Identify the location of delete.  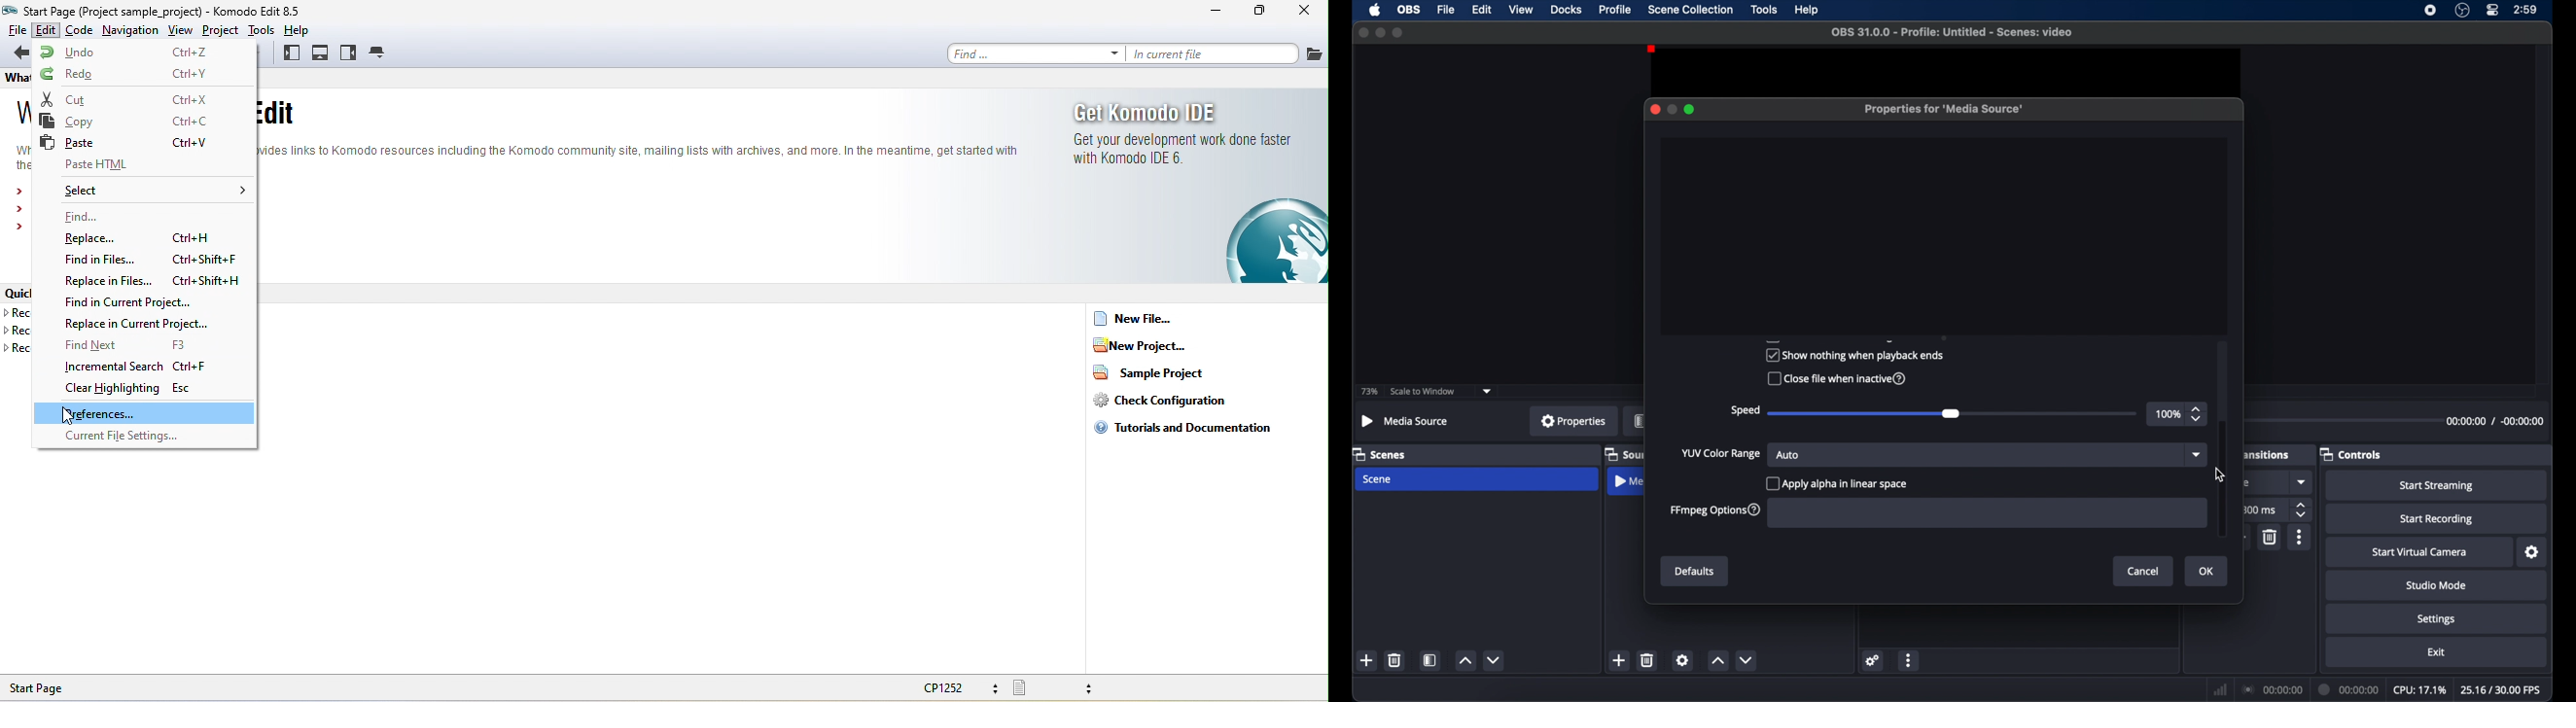
(1648, 660).